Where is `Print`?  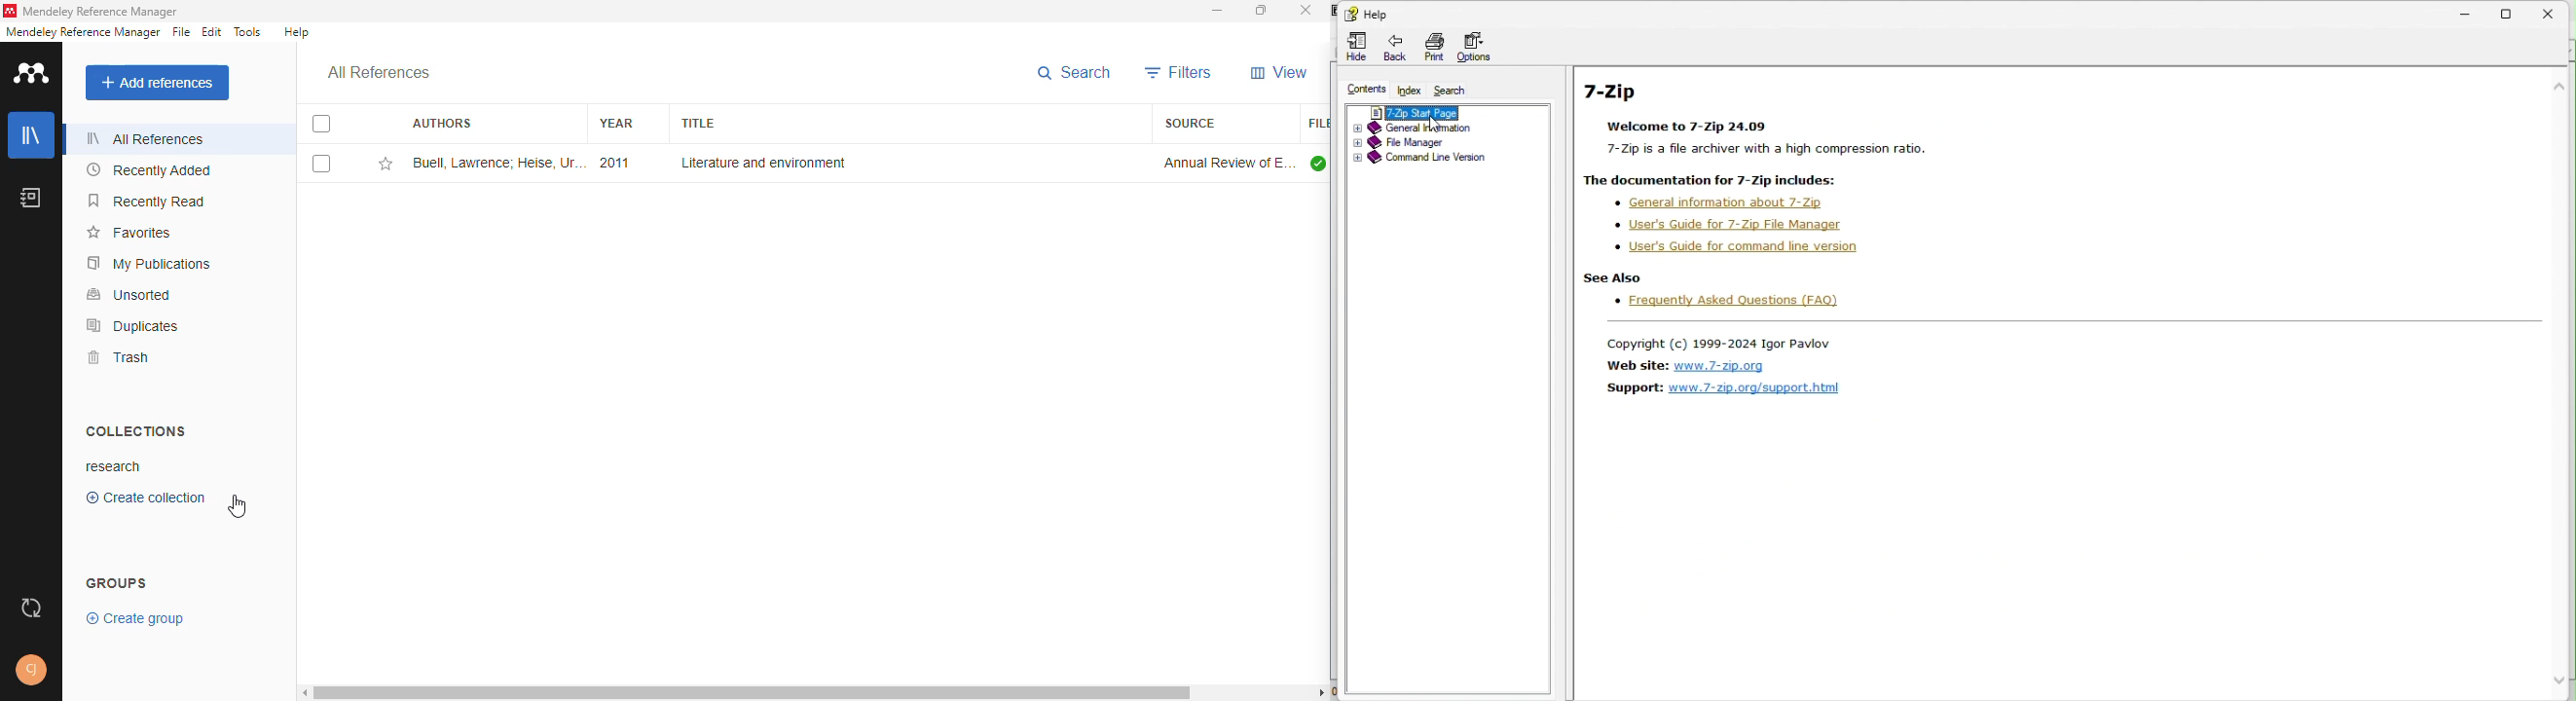
Print is located at coordinates (1429, 46).